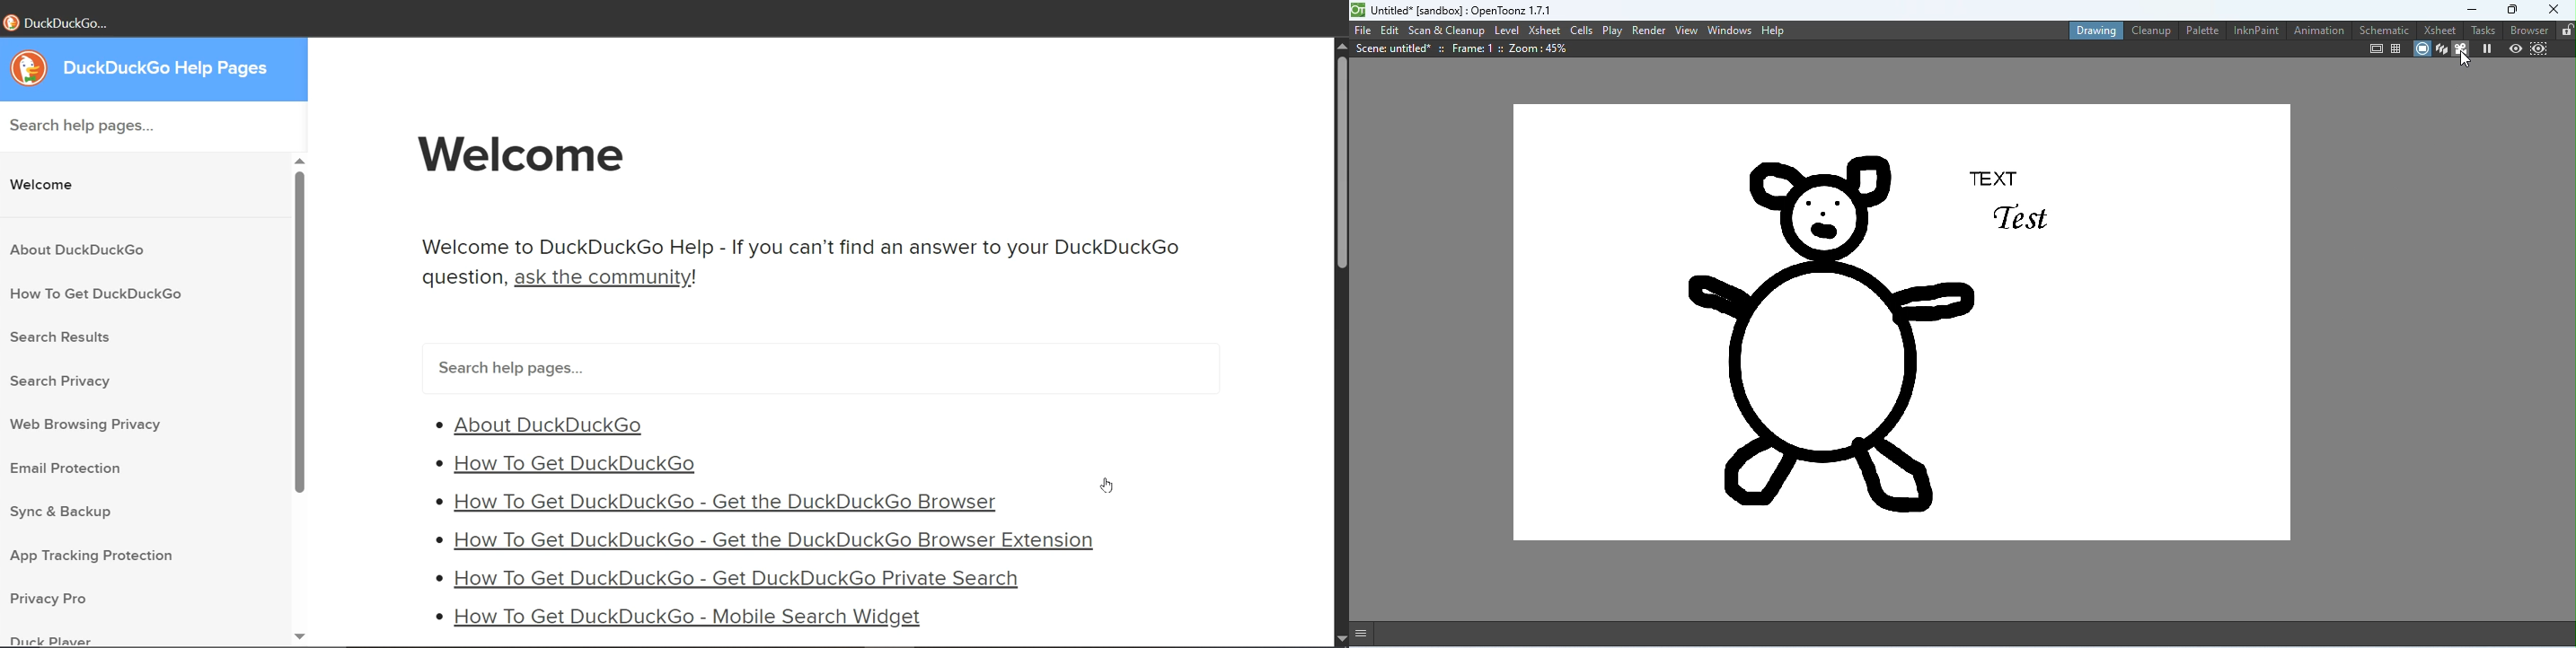  What do you see at coordinates (1649, 30) in the screenshot?
I see `render` at bounding box center [1649, 30].